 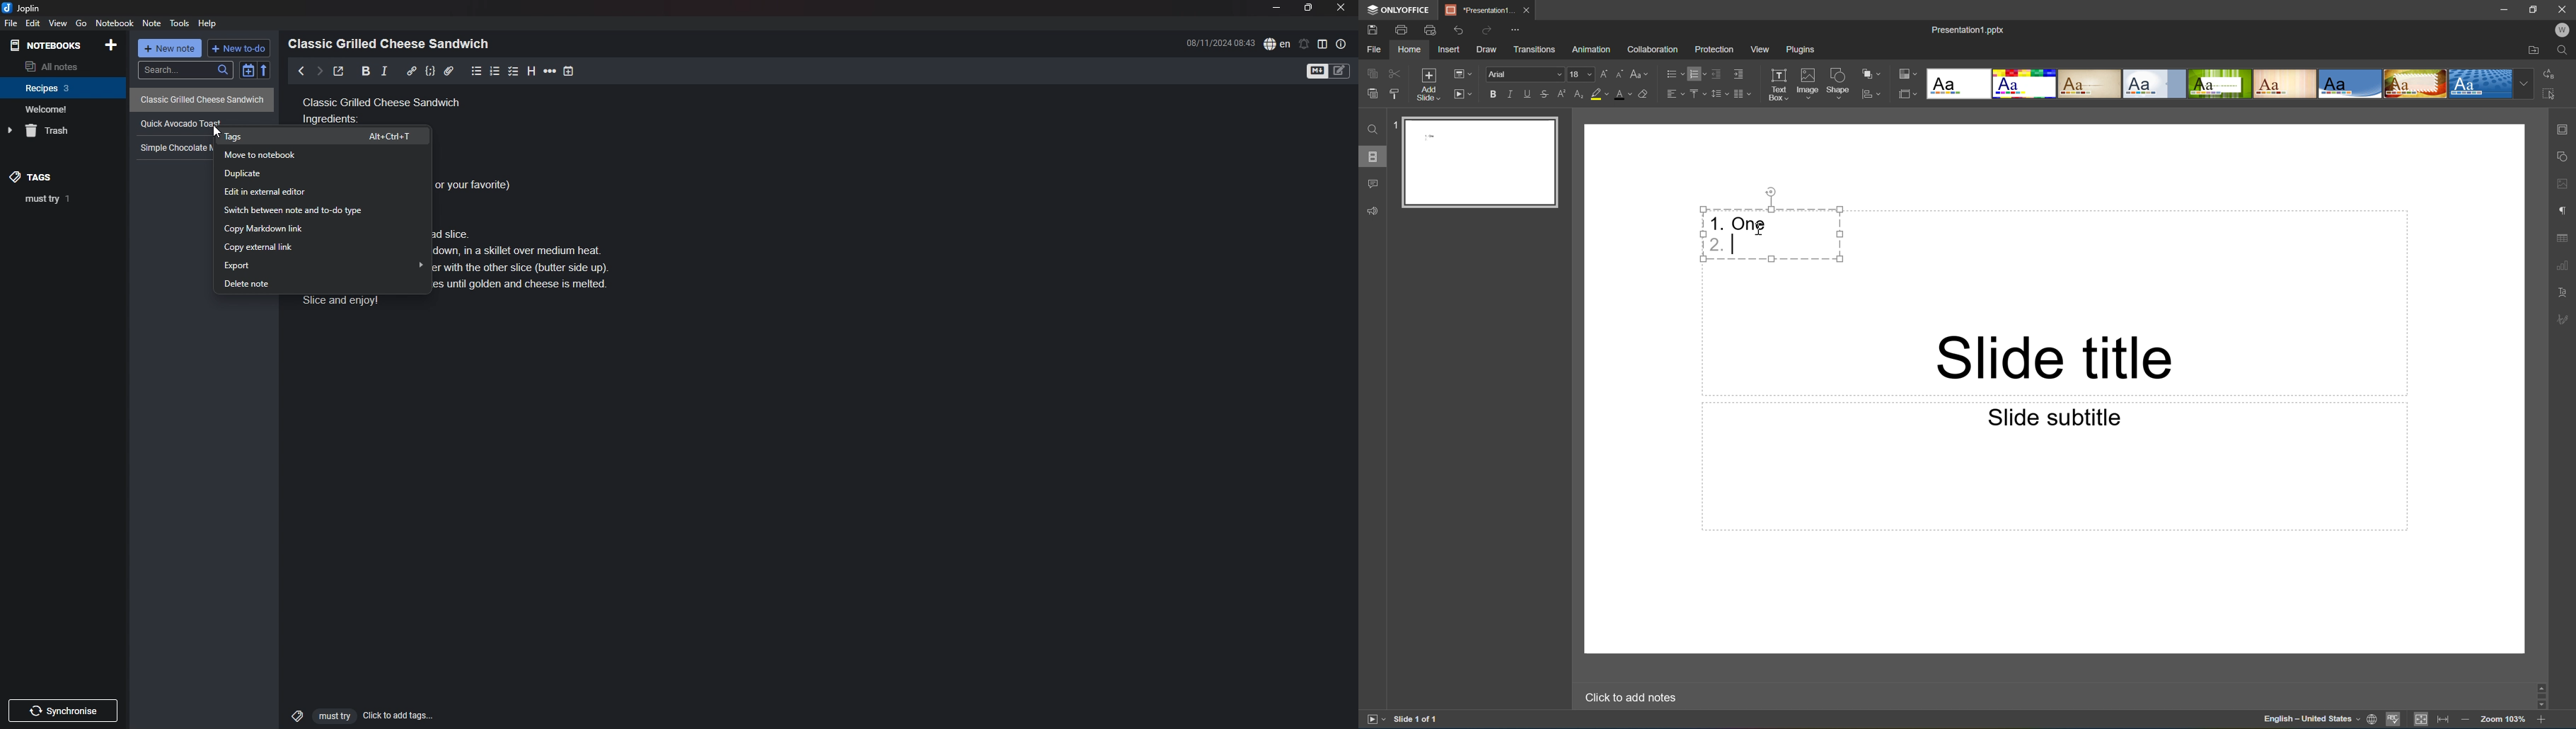 What do you see at coordinates (57, 23) in the screenshot?
I see `view` at bounding box center [57, 23].